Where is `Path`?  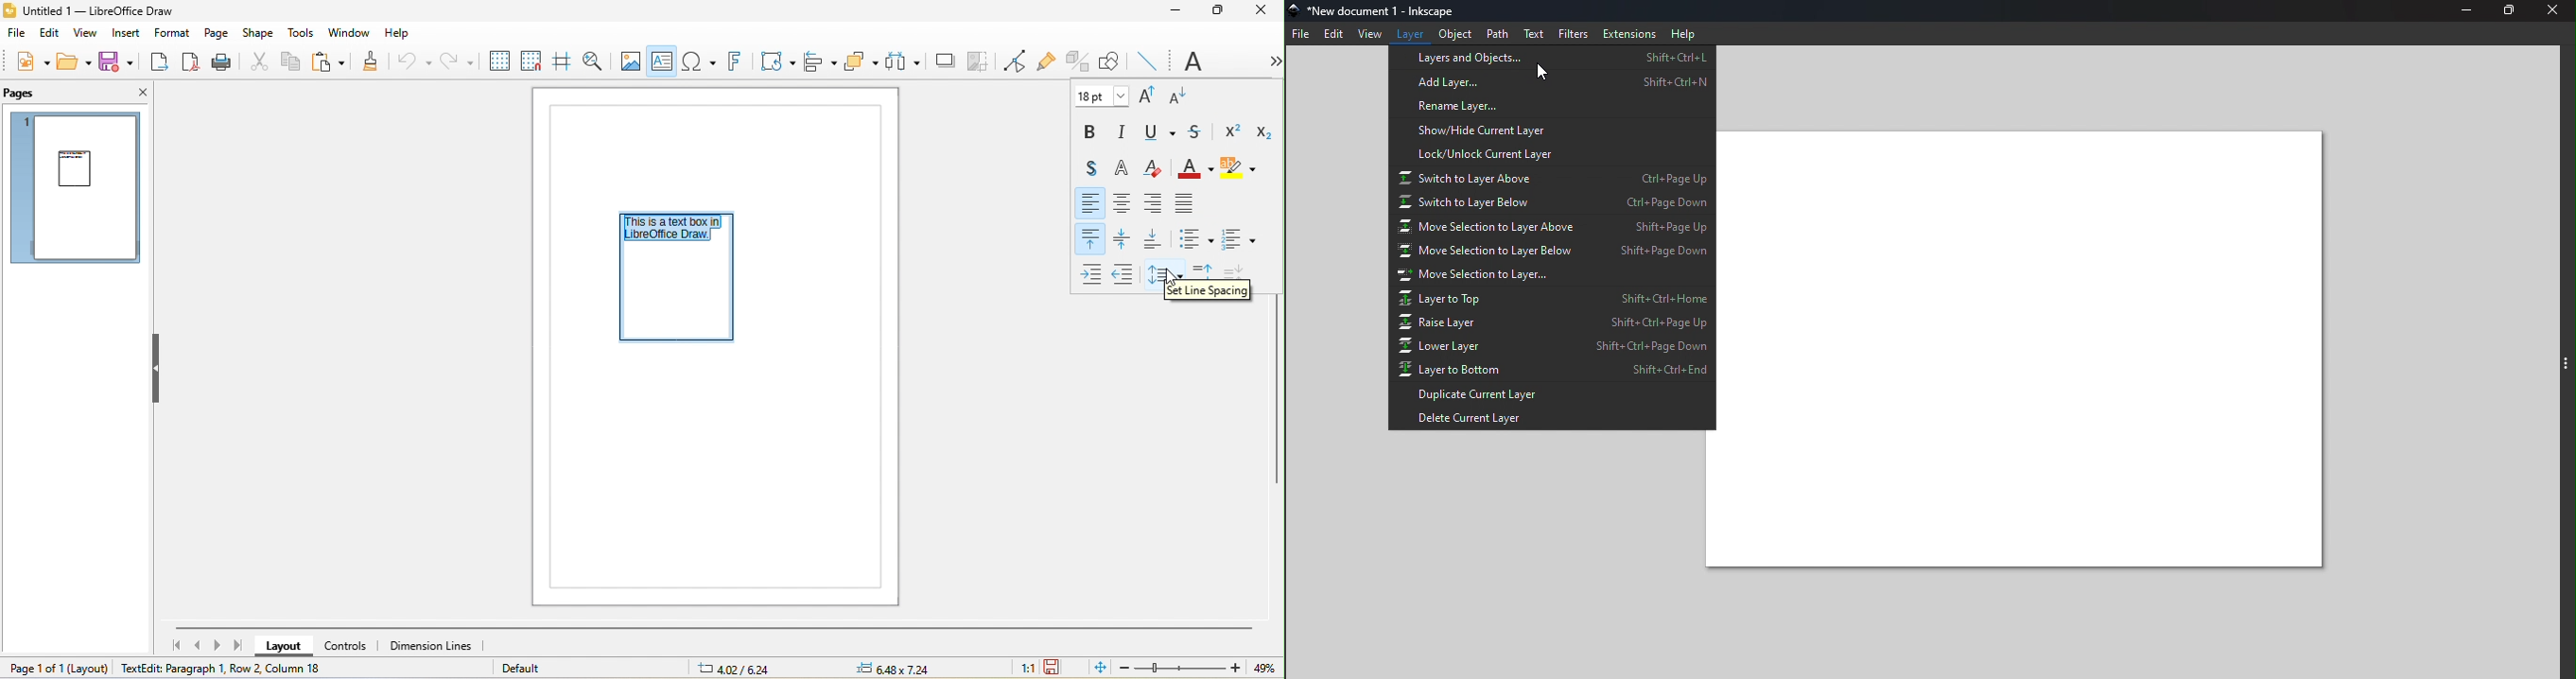
Path is located at coordinates (1498, 33).